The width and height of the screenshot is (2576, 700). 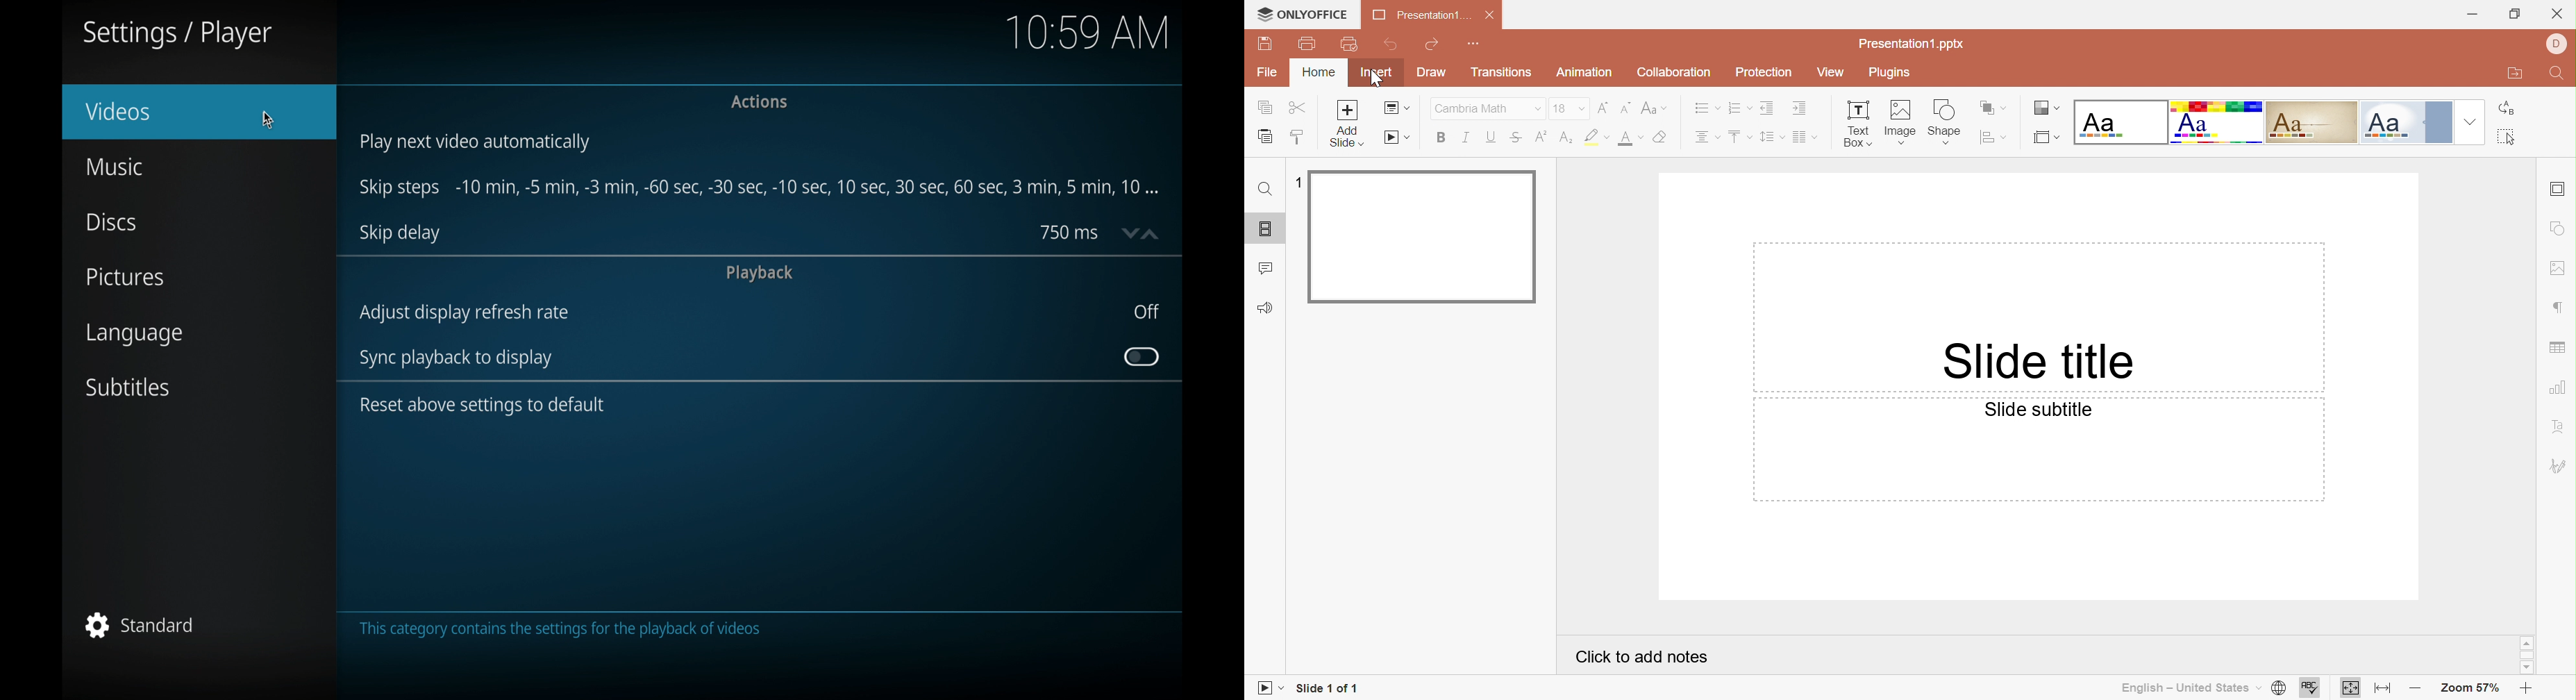 What do you see at coordinates (2558, 426) in the screenshot?
I see `Text Art settings` at bounding box center [2558, 426].